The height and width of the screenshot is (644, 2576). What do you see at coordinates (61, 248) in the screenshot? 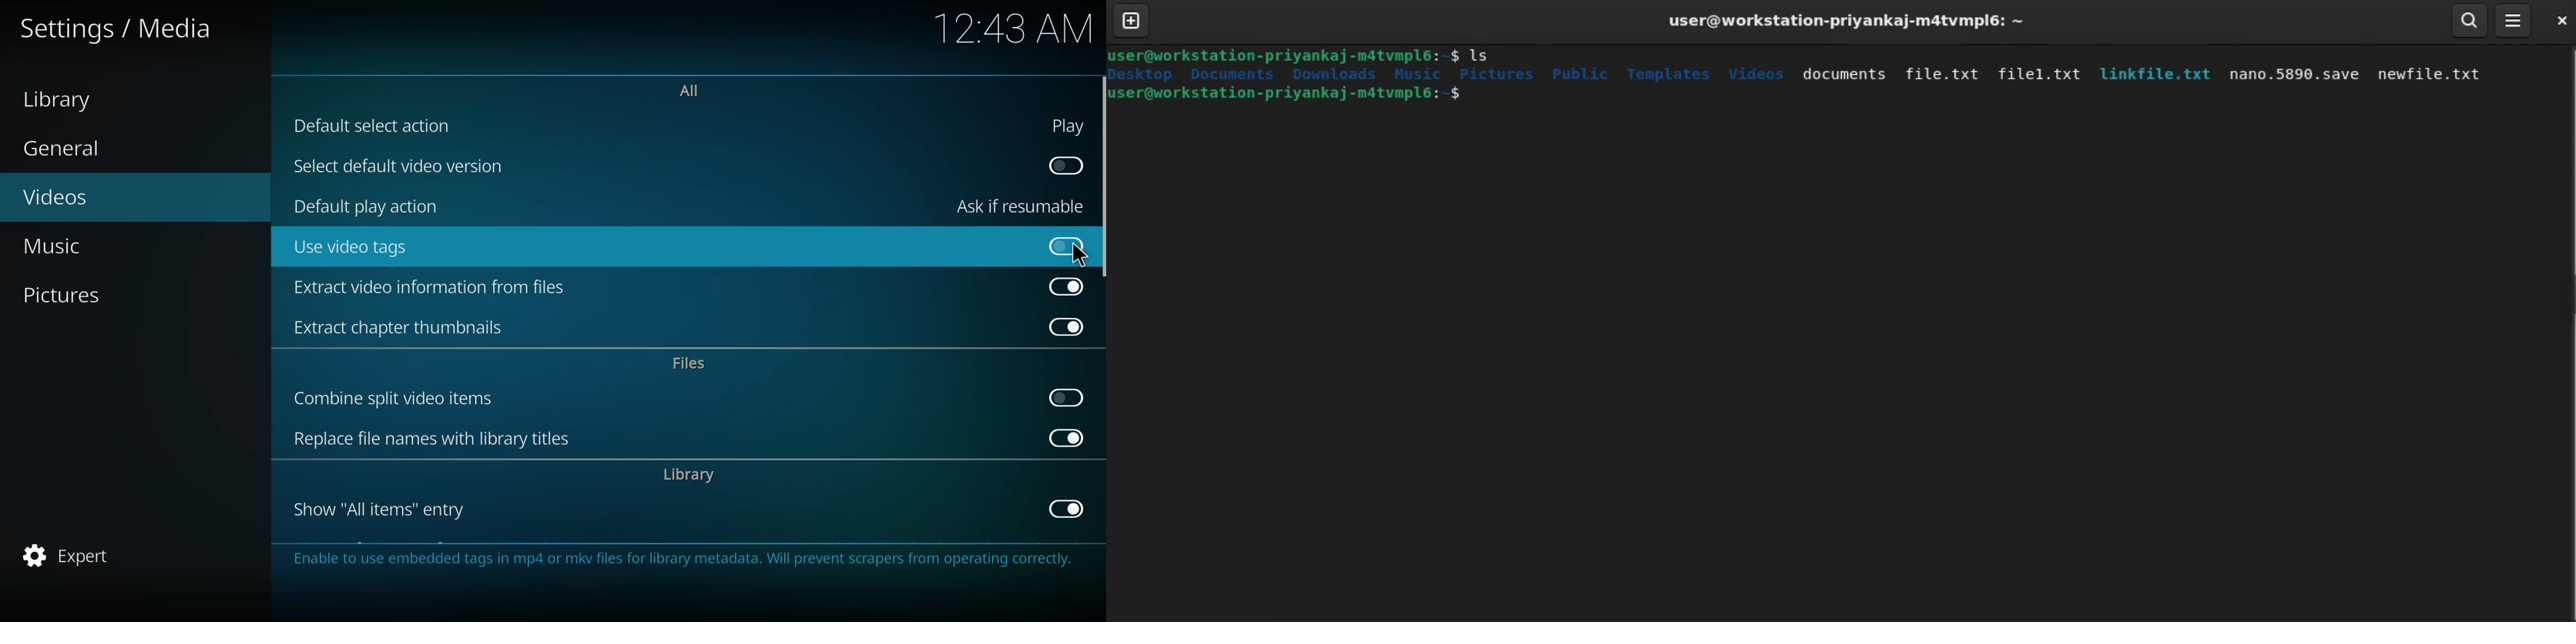
I see `music` at bounding box center [61, 248].